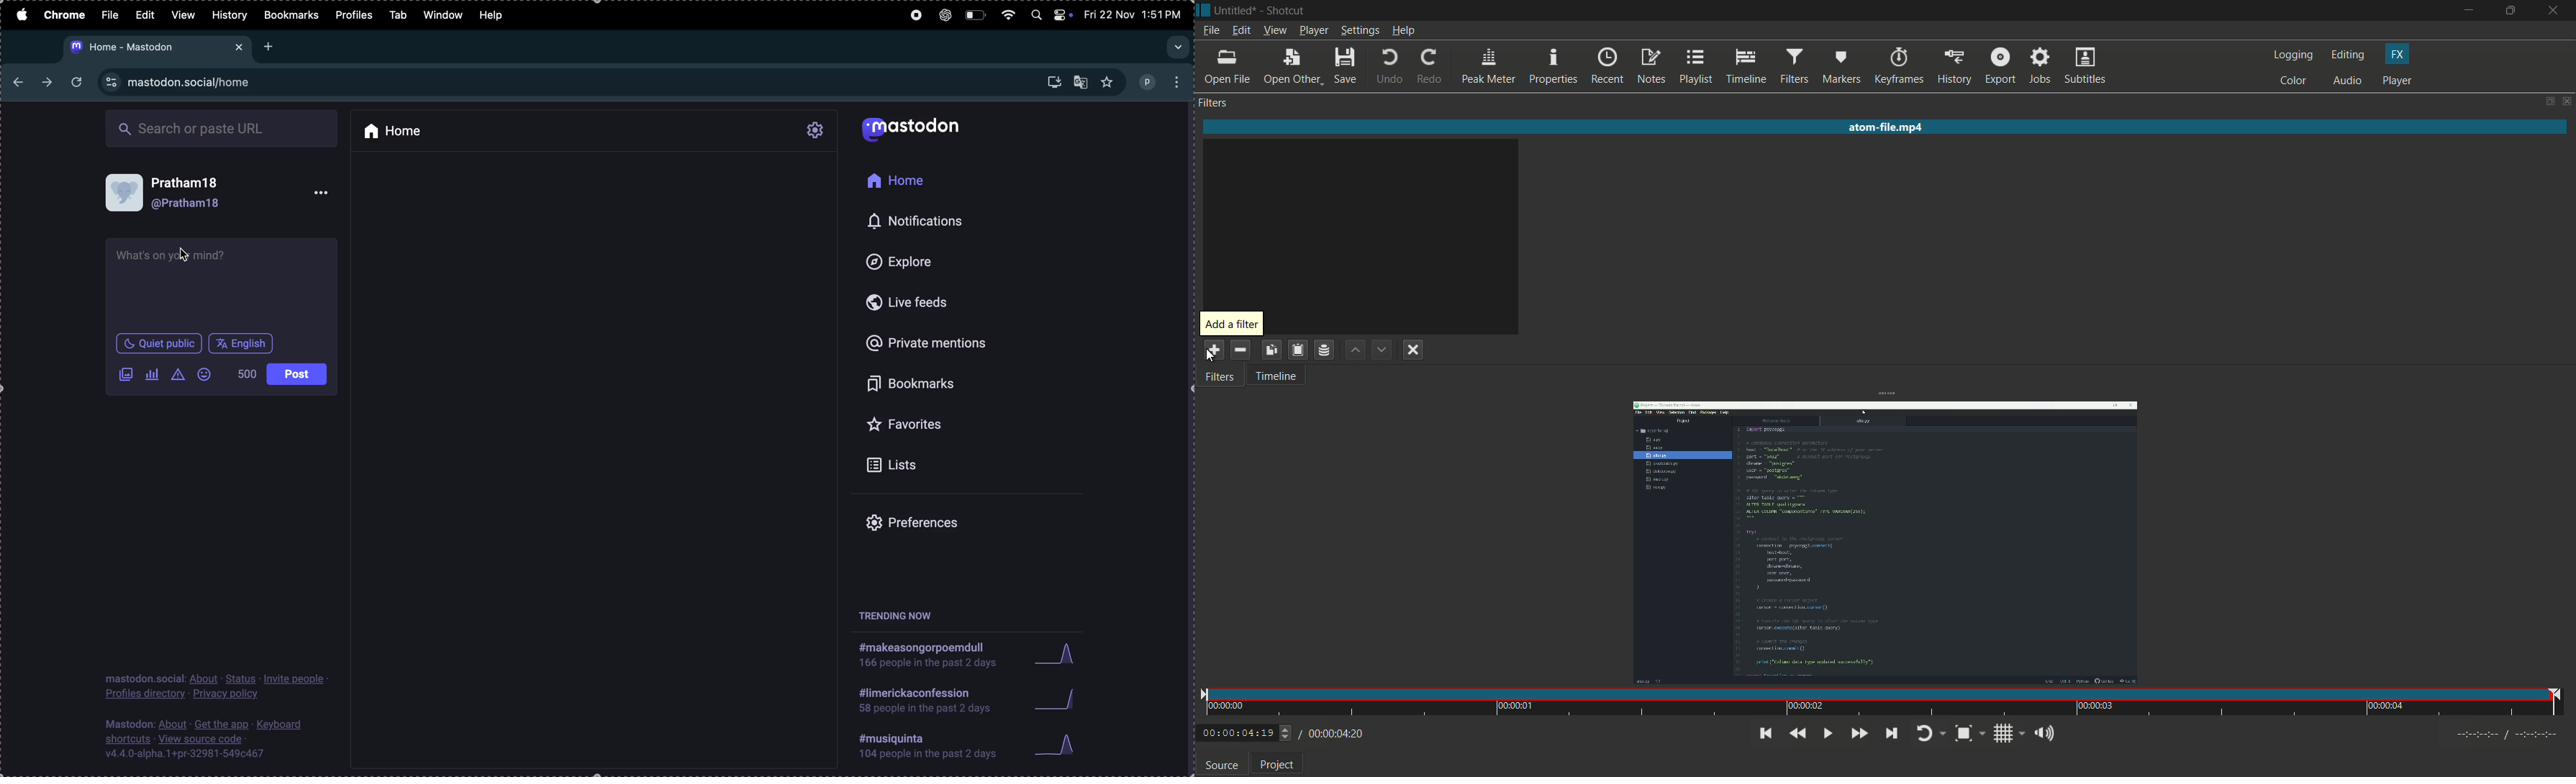 The height and width of the screenshot is (784, 2576). Describe the element at coordinates (932, 522) in the screenshot. I see `prefrences` at that location.